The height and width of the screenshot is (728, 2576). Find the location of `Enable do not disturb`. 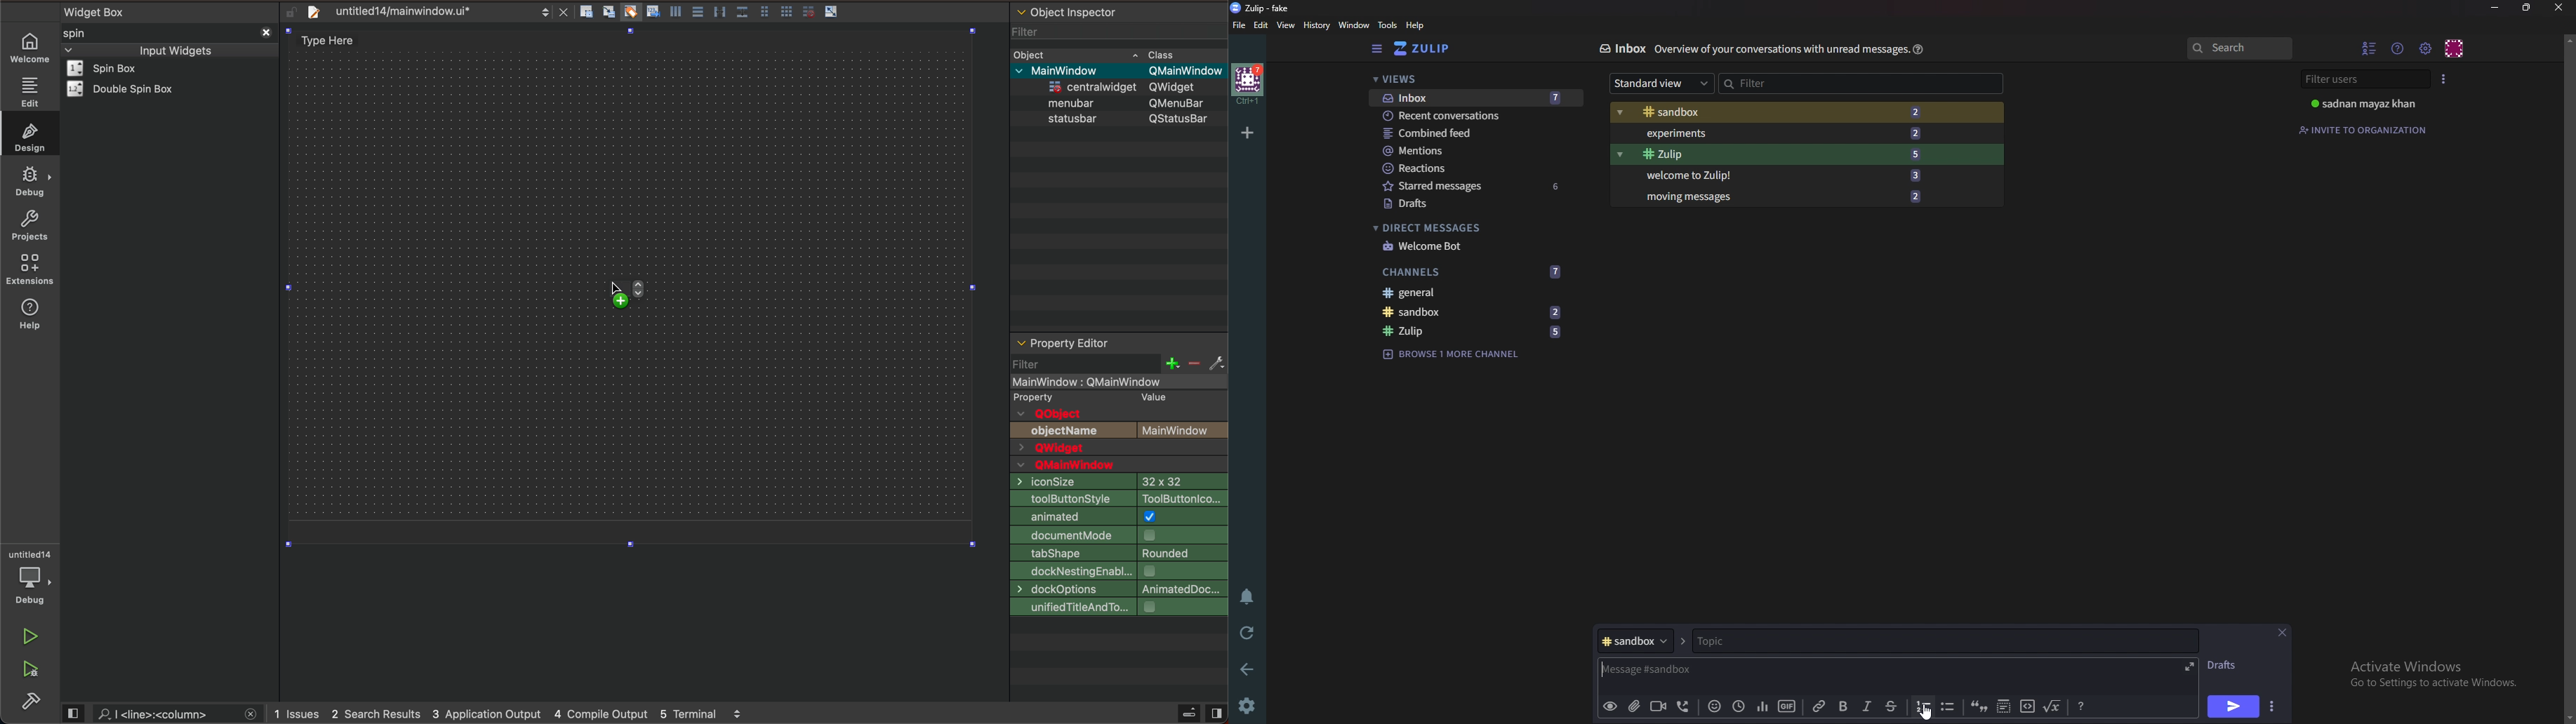

Enable do not disturb is located at coordinates (1245, 597).